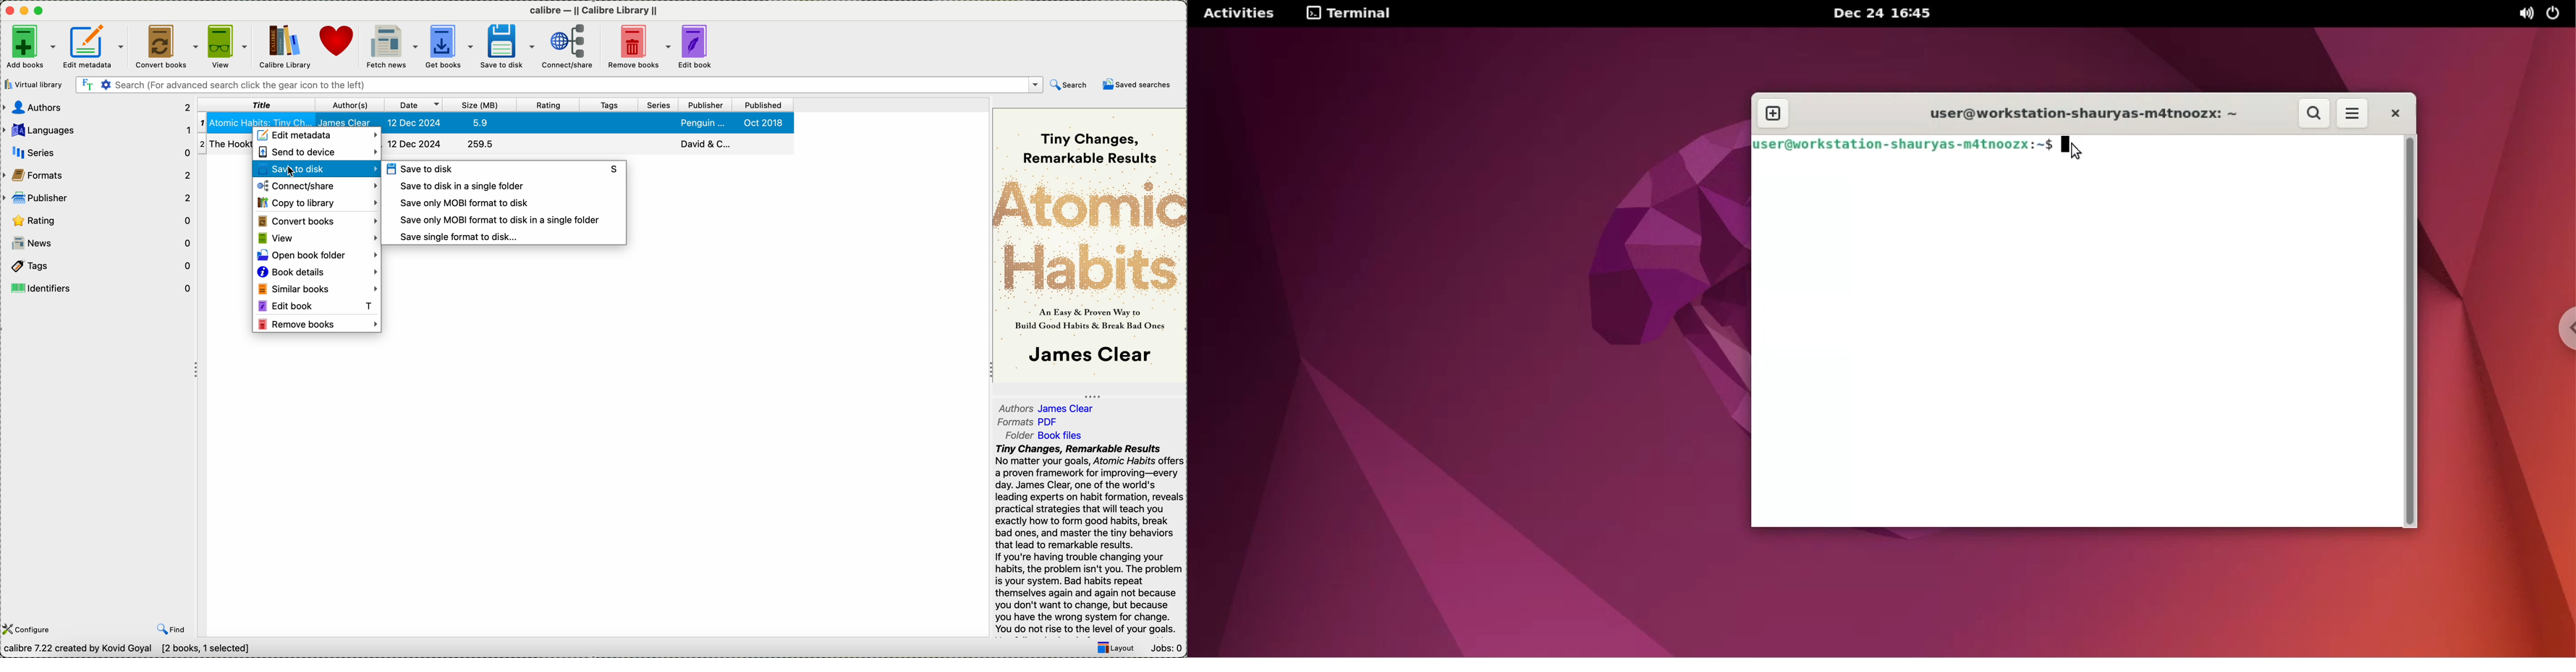 This screenshot has width=2576, height=672. I want to click on publisher, so click(705, 105).